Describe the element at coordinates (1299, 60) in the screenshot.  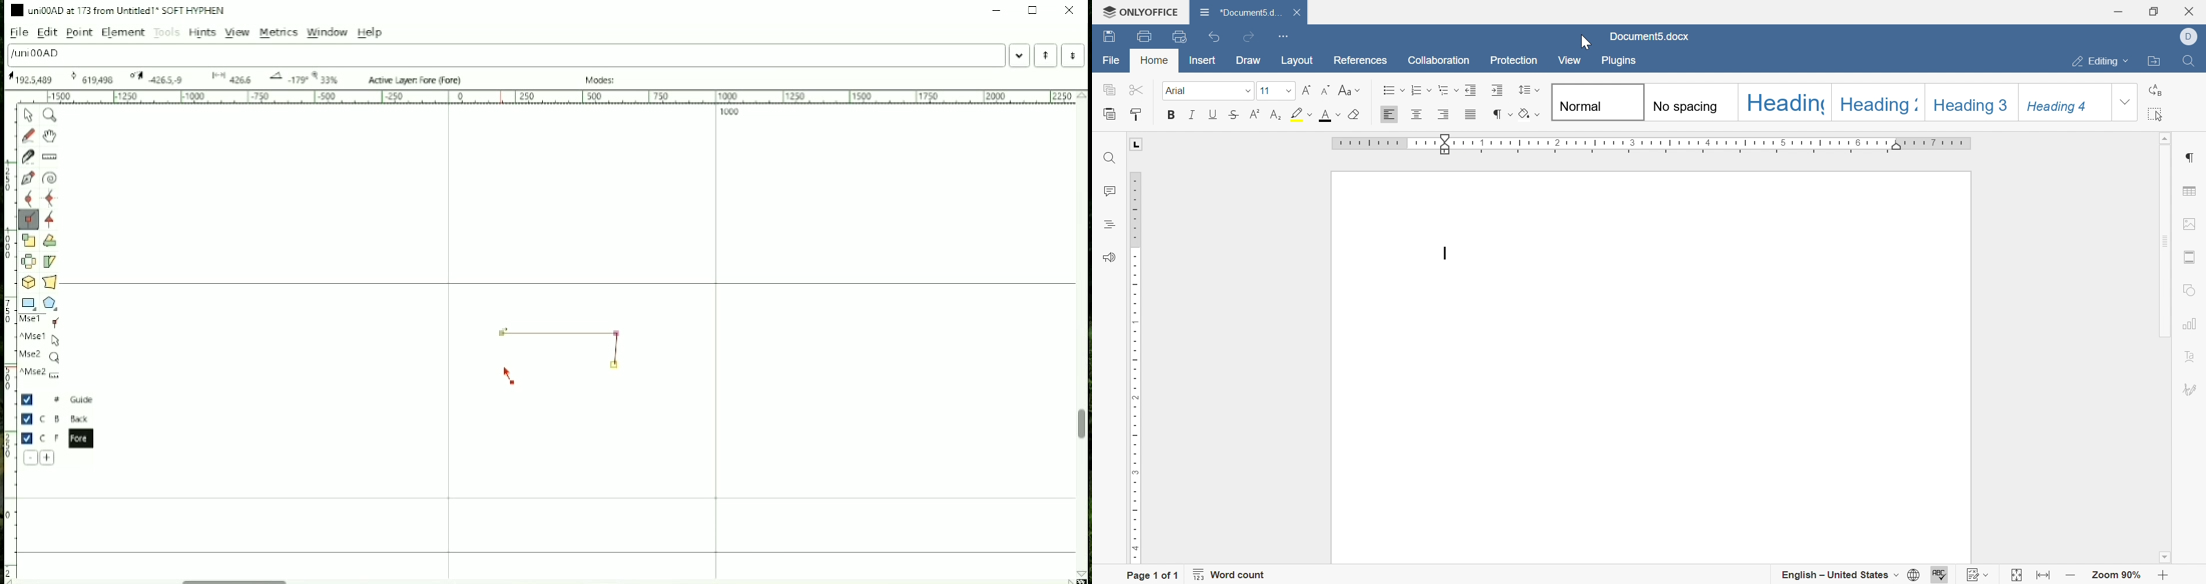
I see `layout` at that location.